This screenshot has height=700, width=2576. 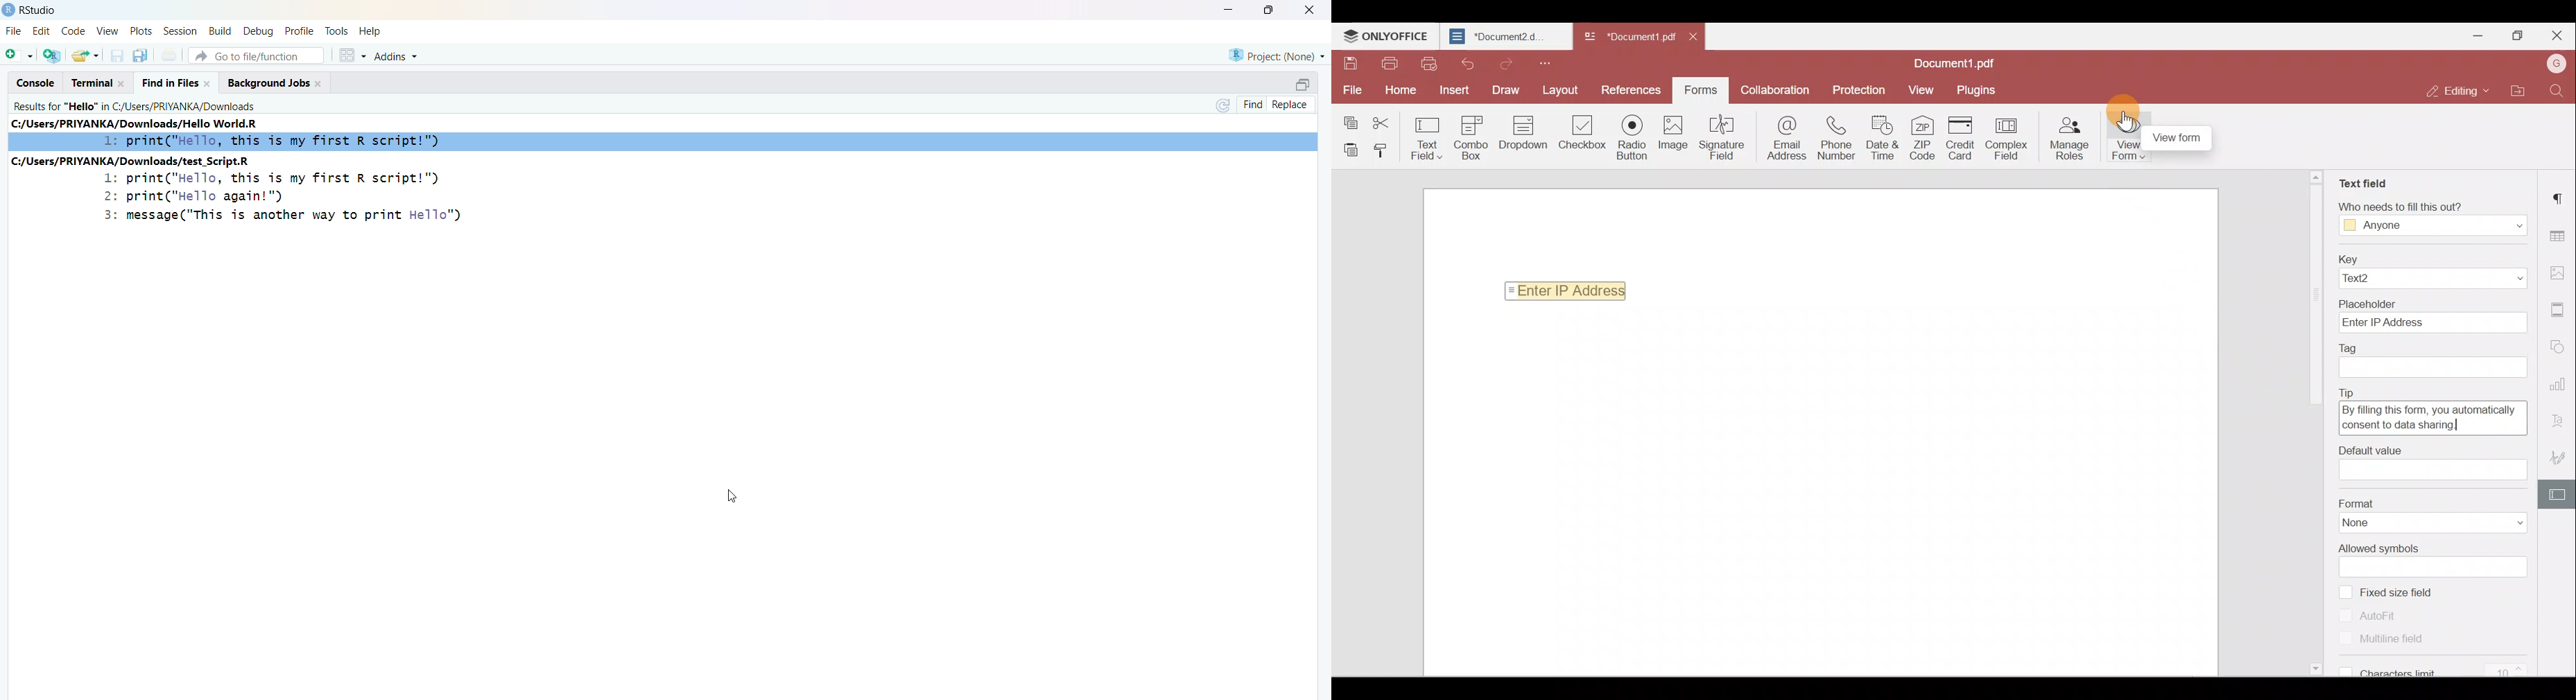 I want to click on Account name, so click(x=2556, y=62).